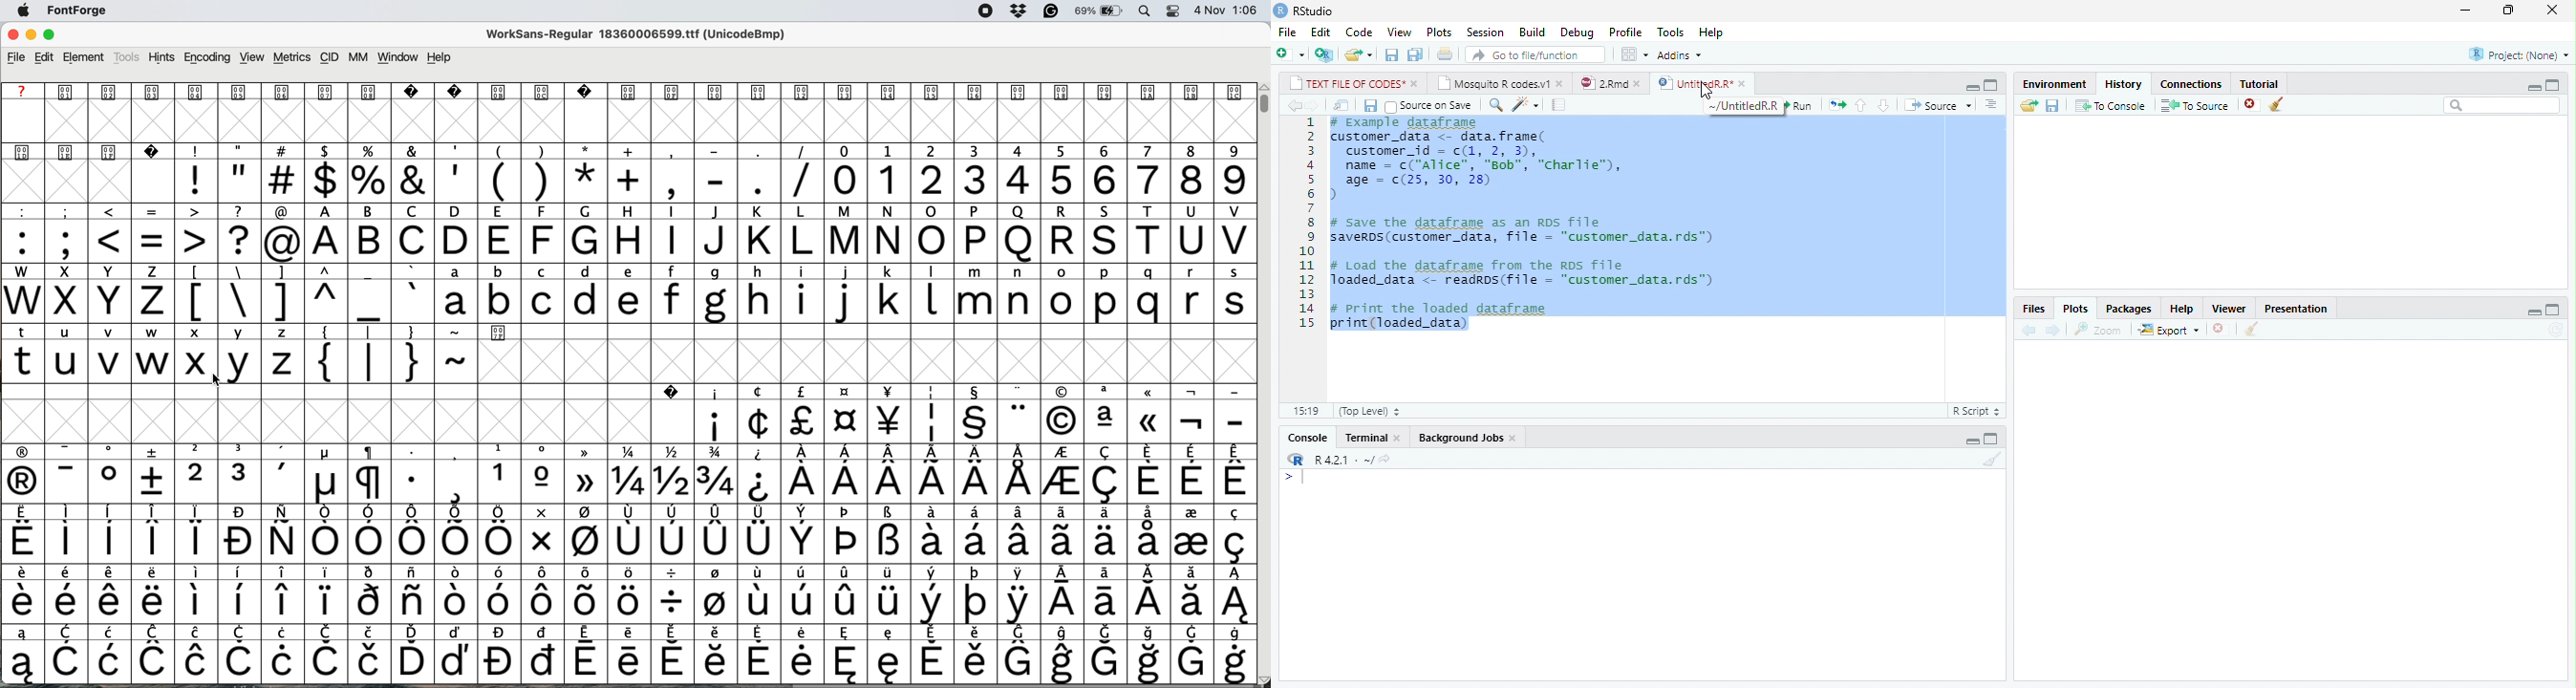  Describe the element at coordinates (1315, 11) in the screenshot. I see `RStudio` at that location.